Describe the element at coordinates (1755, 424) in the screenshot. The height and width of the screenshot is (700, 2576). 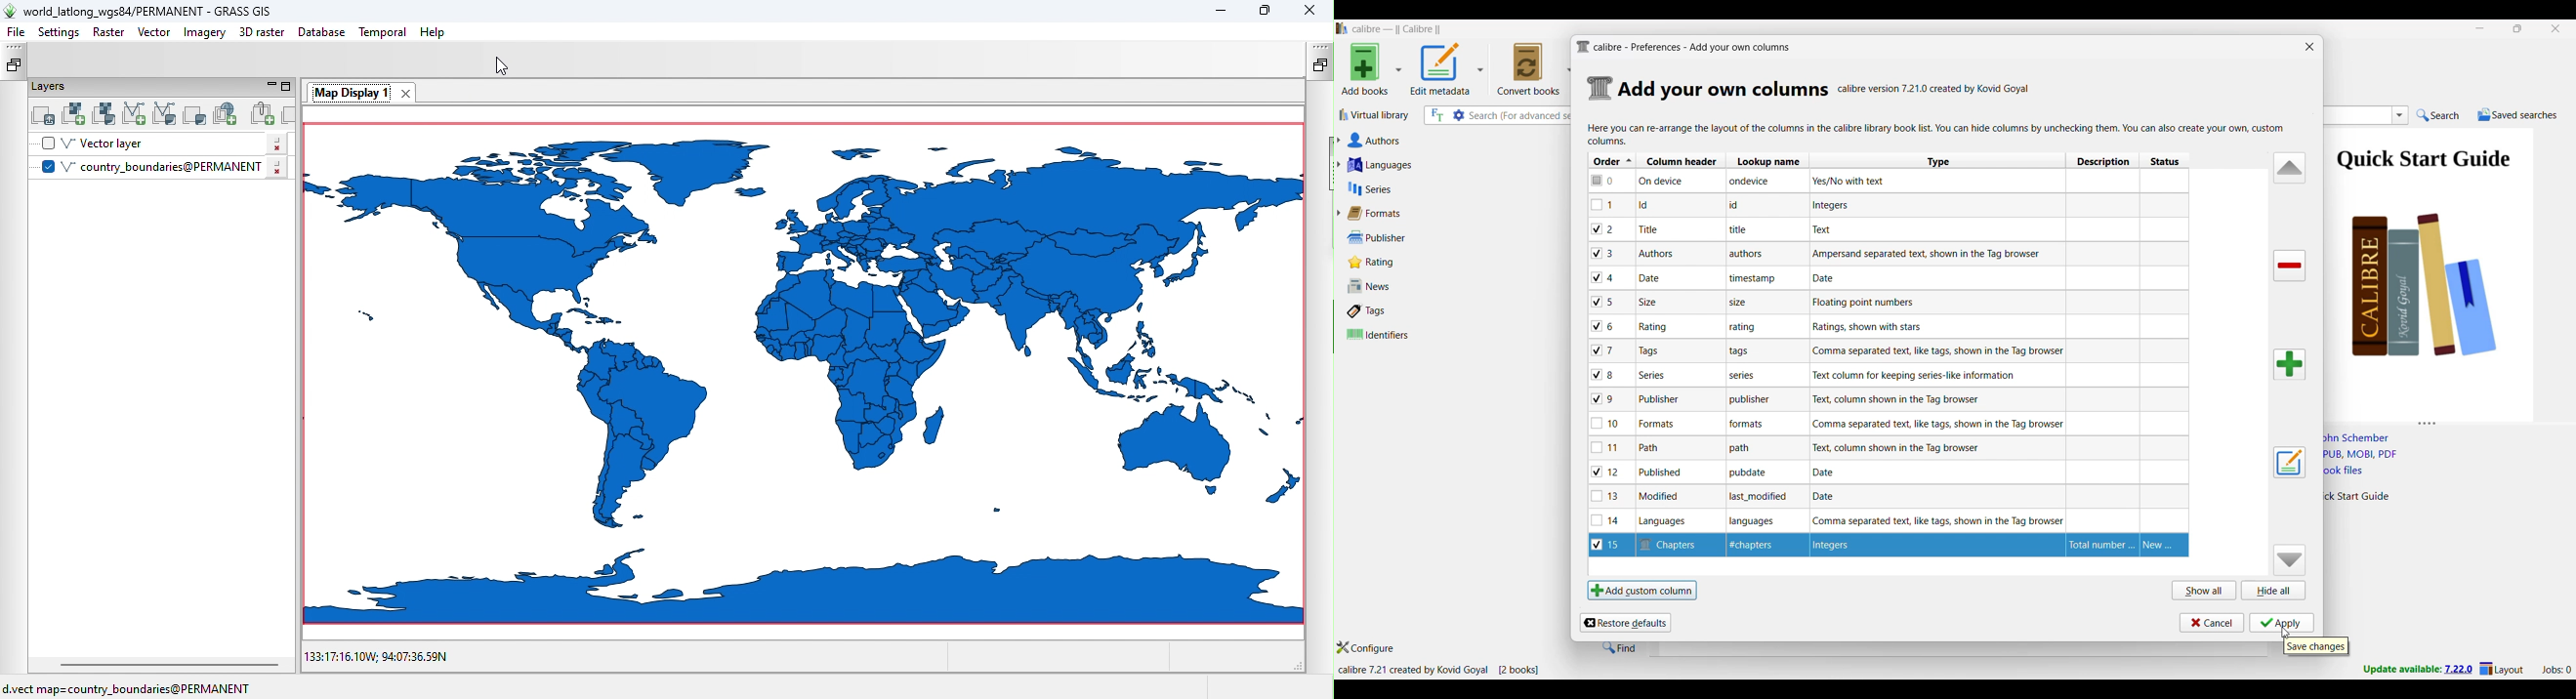
I see `note` at that location.